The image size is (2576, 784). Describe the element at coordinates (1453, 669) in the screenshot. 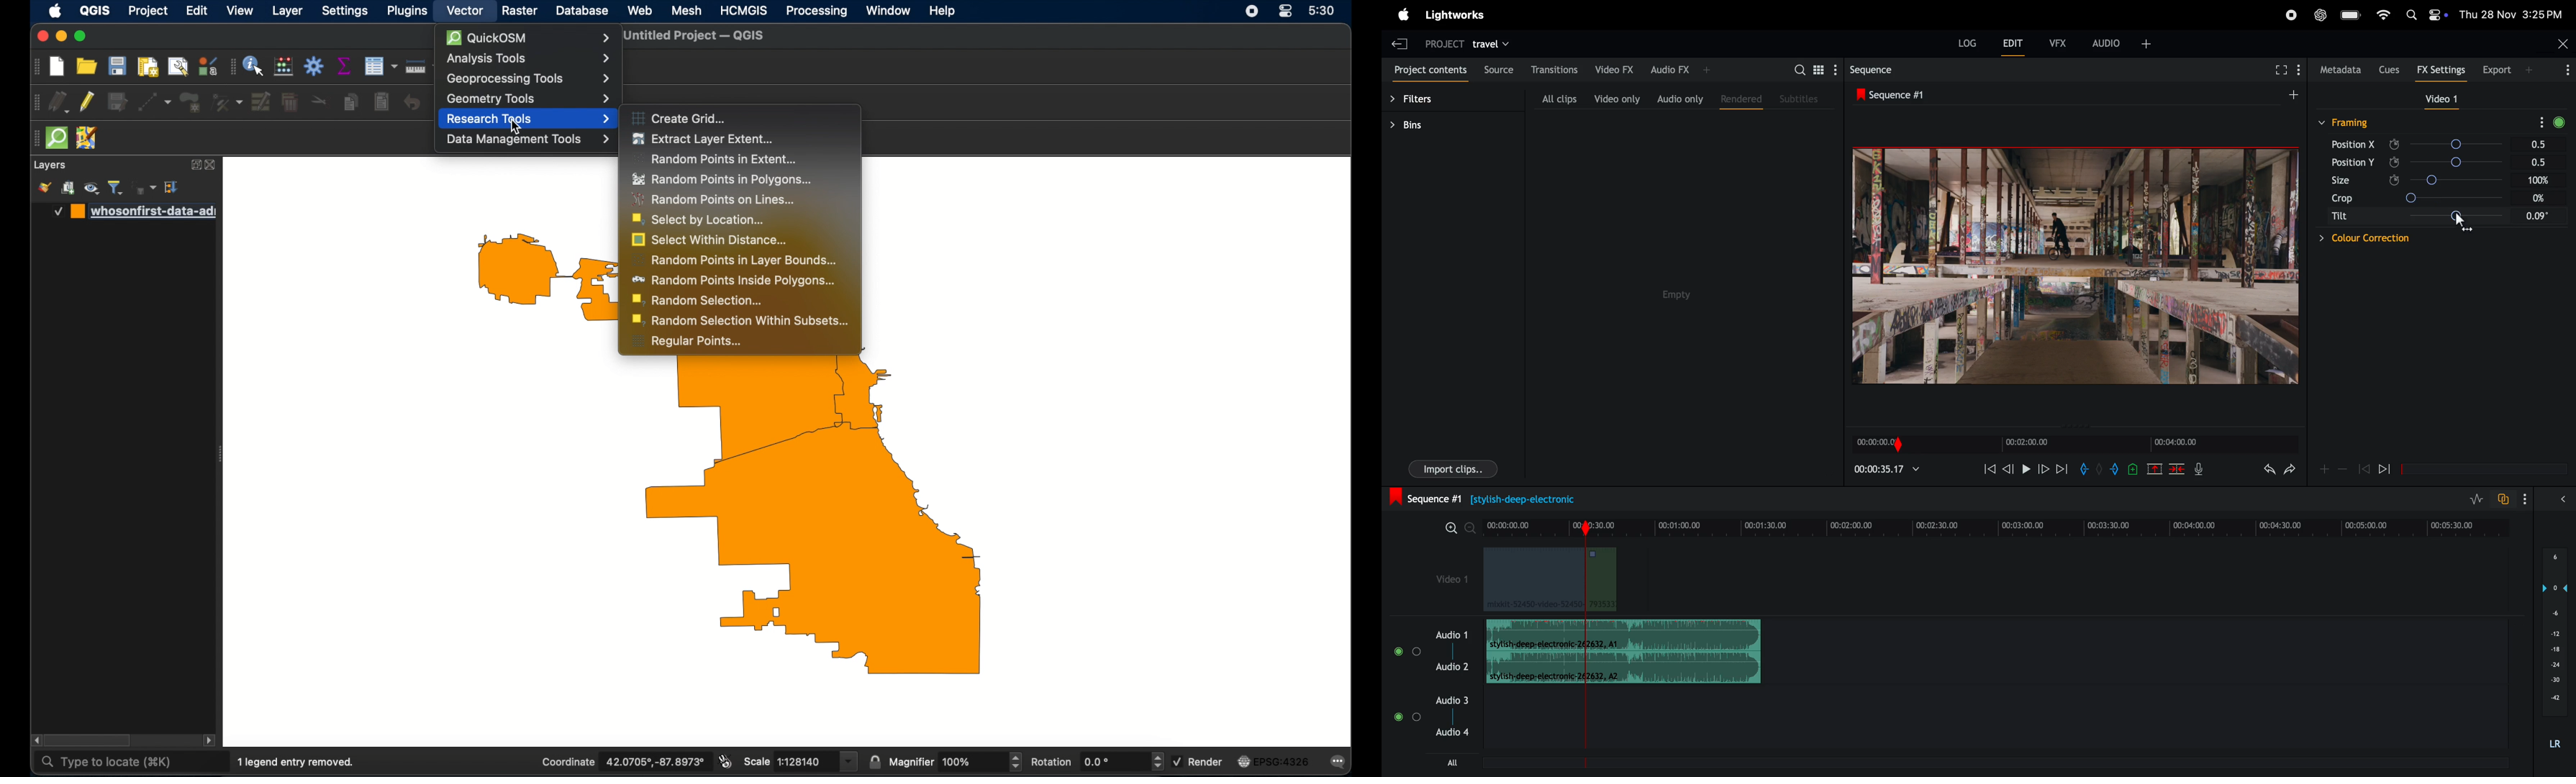

I see `Audio 2` at that location.